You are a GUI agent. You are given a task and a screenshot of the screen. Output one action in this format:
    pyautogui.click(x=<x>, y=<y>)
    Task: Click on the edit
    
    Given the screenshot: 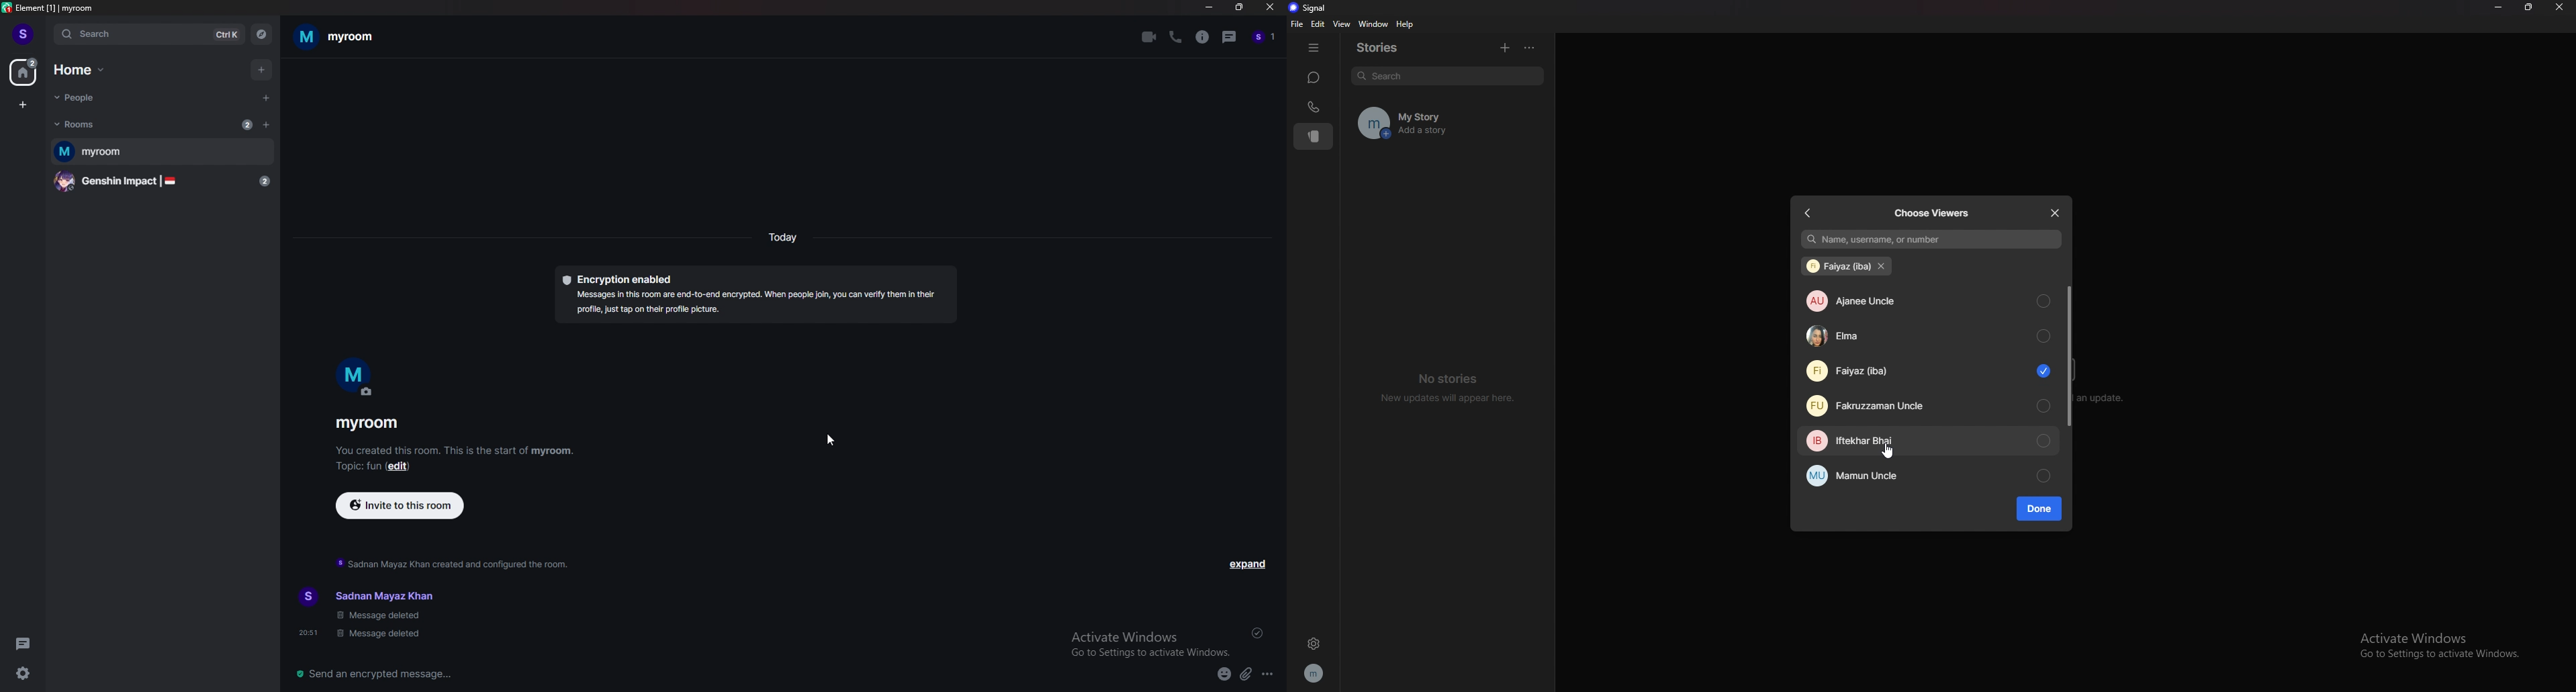 What is the action you would take?
    pyautogui.click(x=1318, y=24)
    